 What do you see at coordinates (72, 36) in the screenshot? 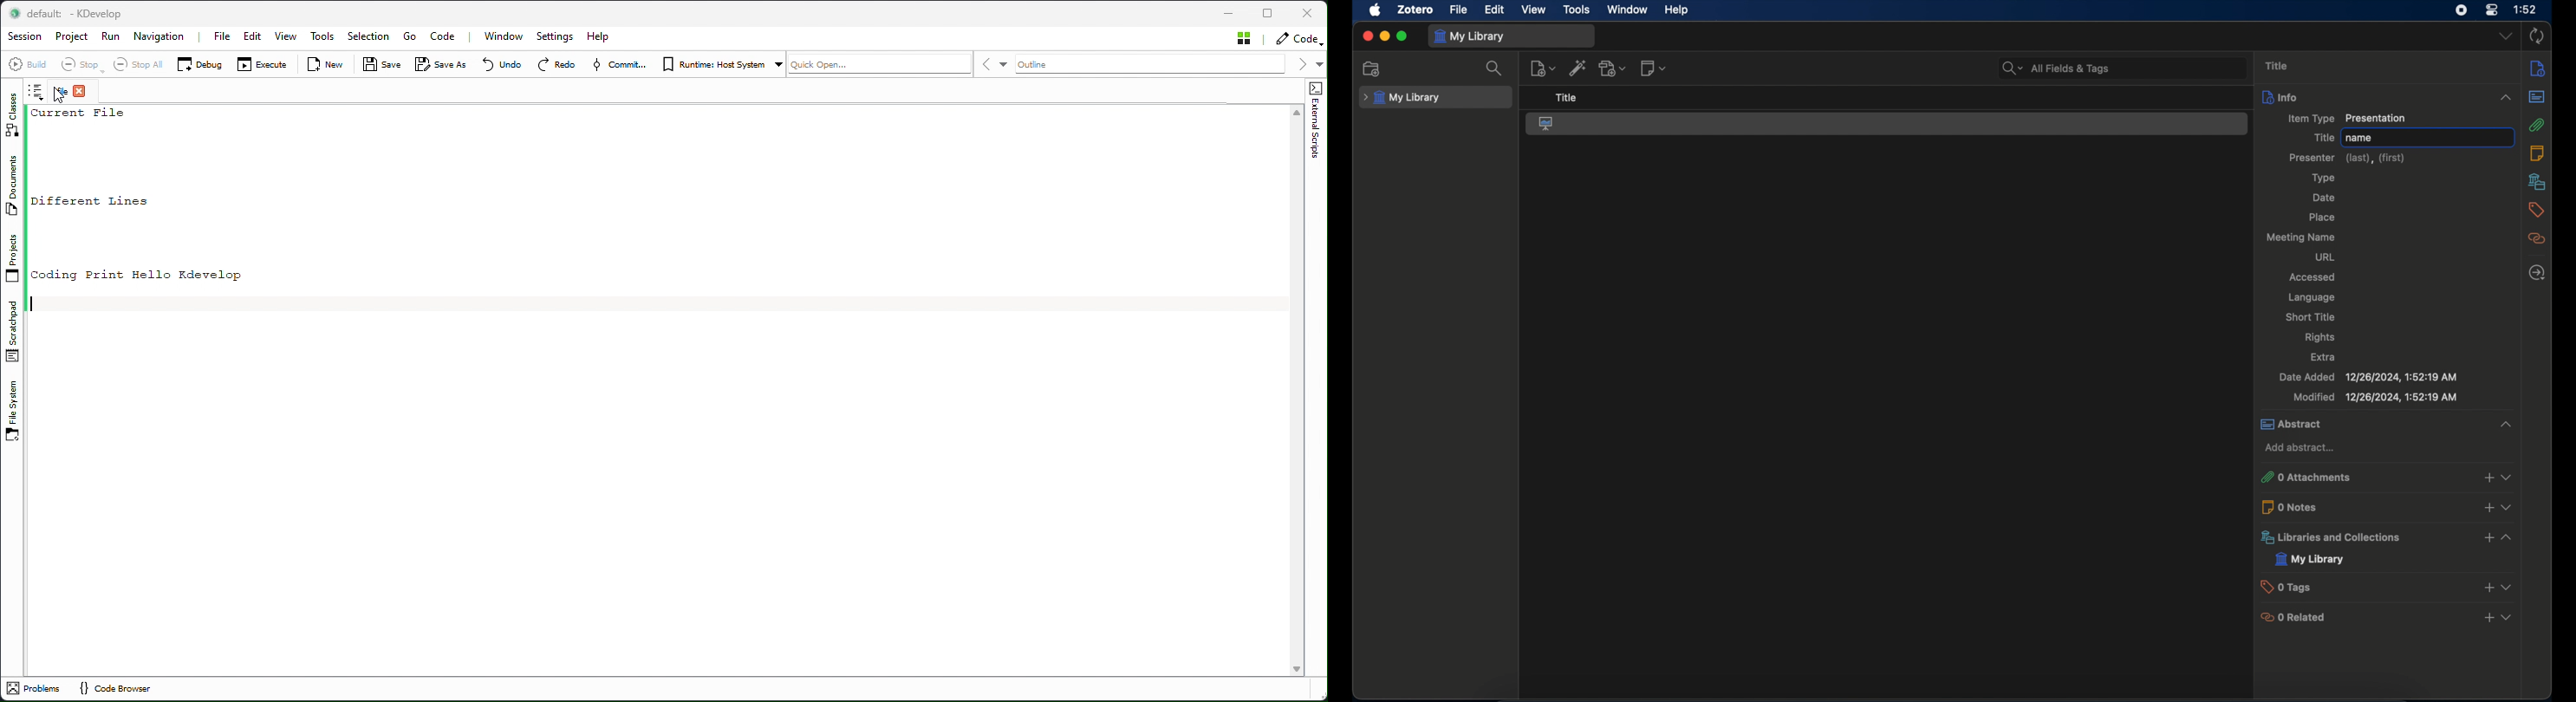
I see `Project` at bounding box center [72, 36].